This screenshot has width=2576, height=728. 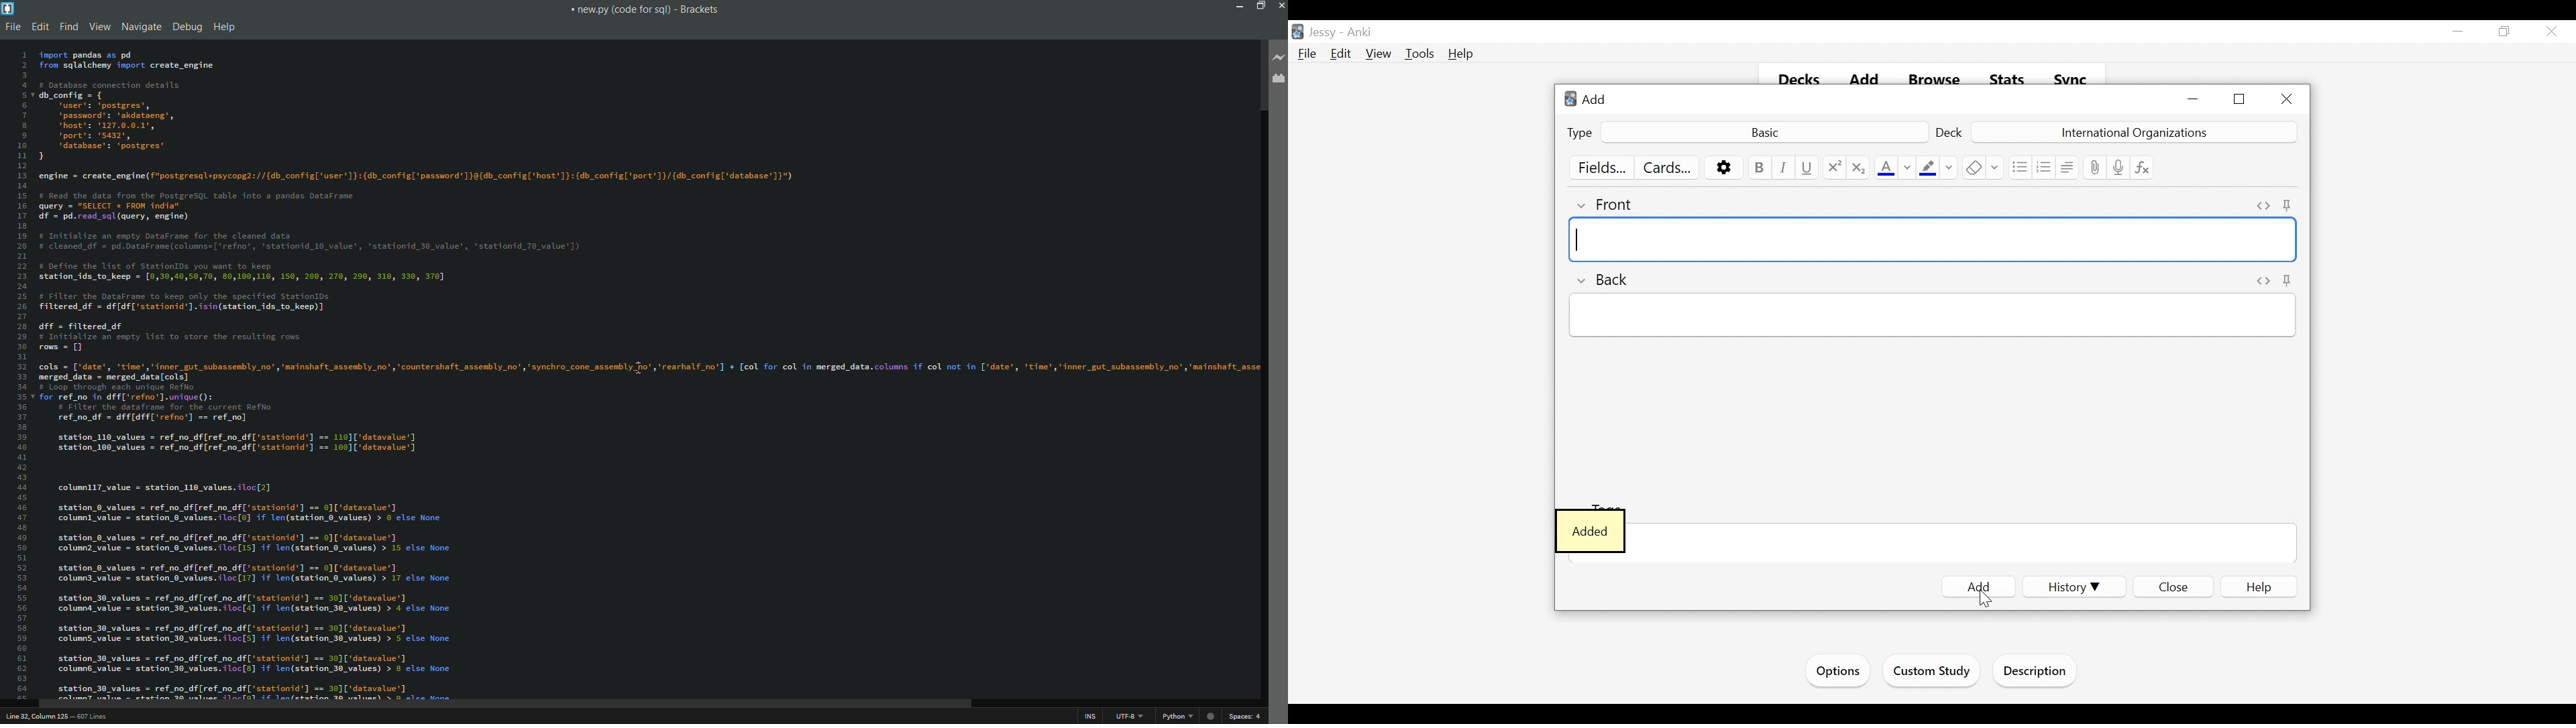 I want to click on Deck, so click(x=1949, y=132).